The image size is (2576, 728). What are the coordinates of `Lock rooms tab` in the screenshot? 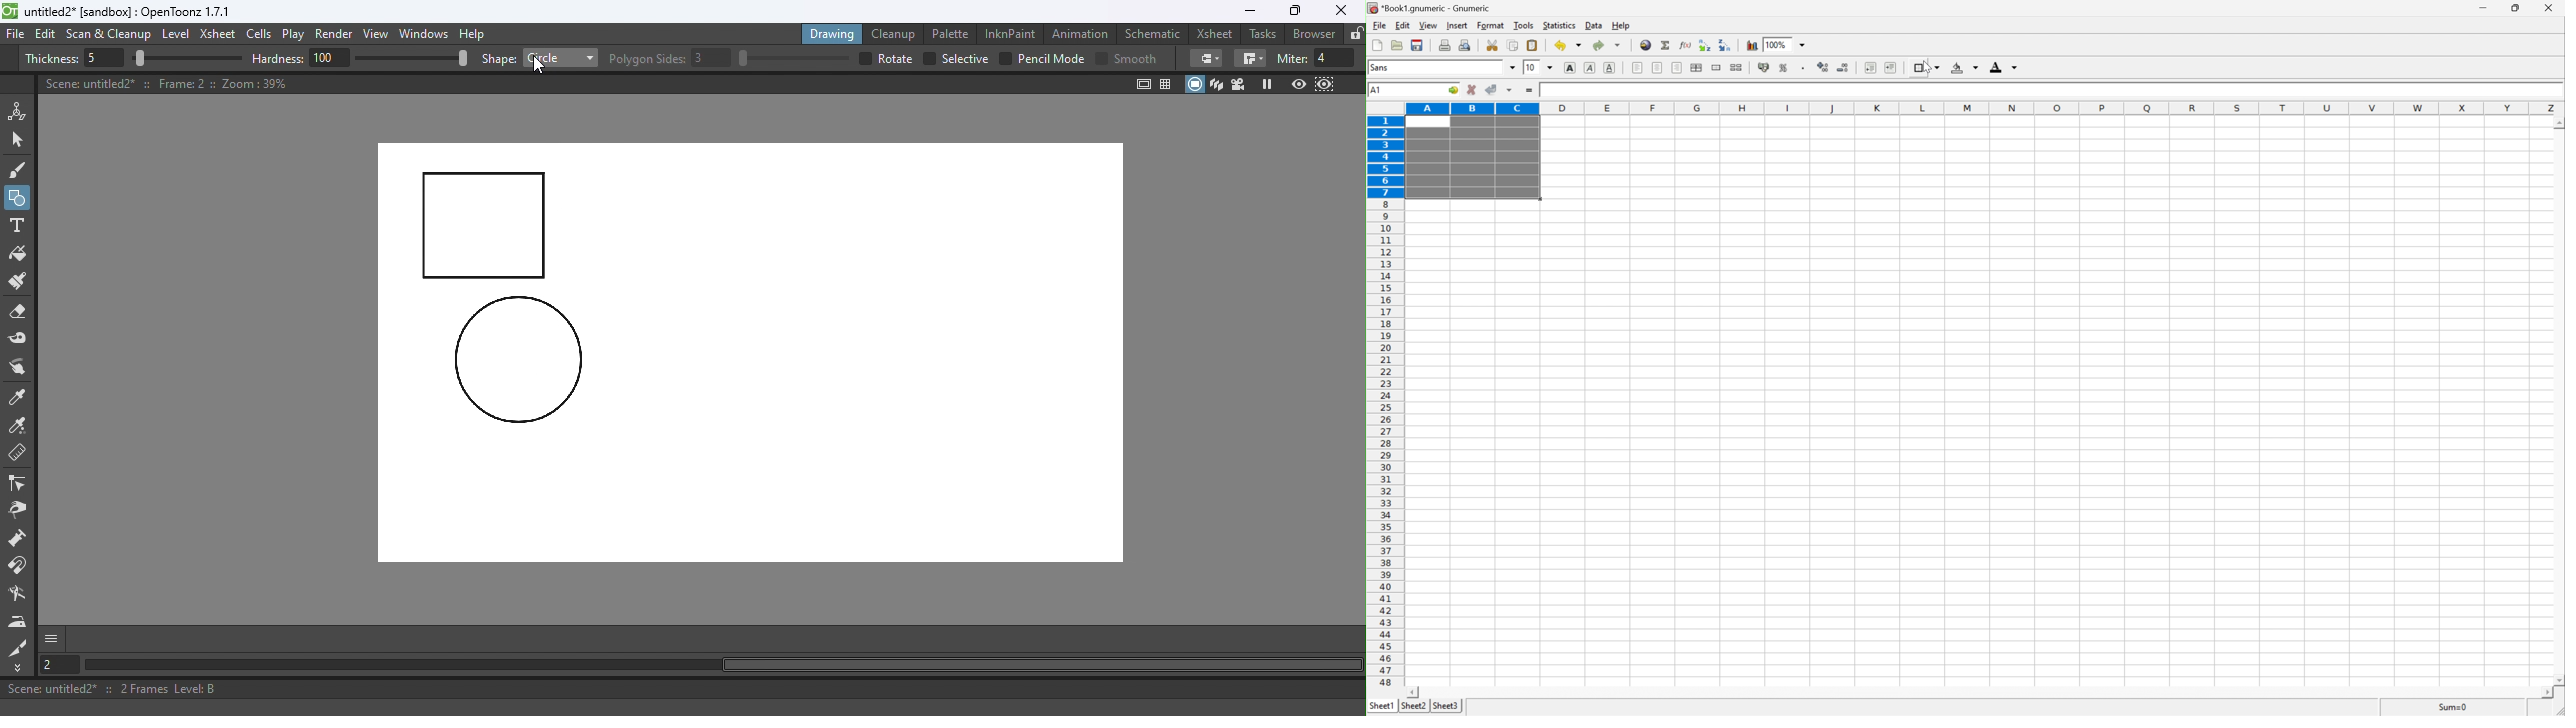 It's located at (1356, 35).